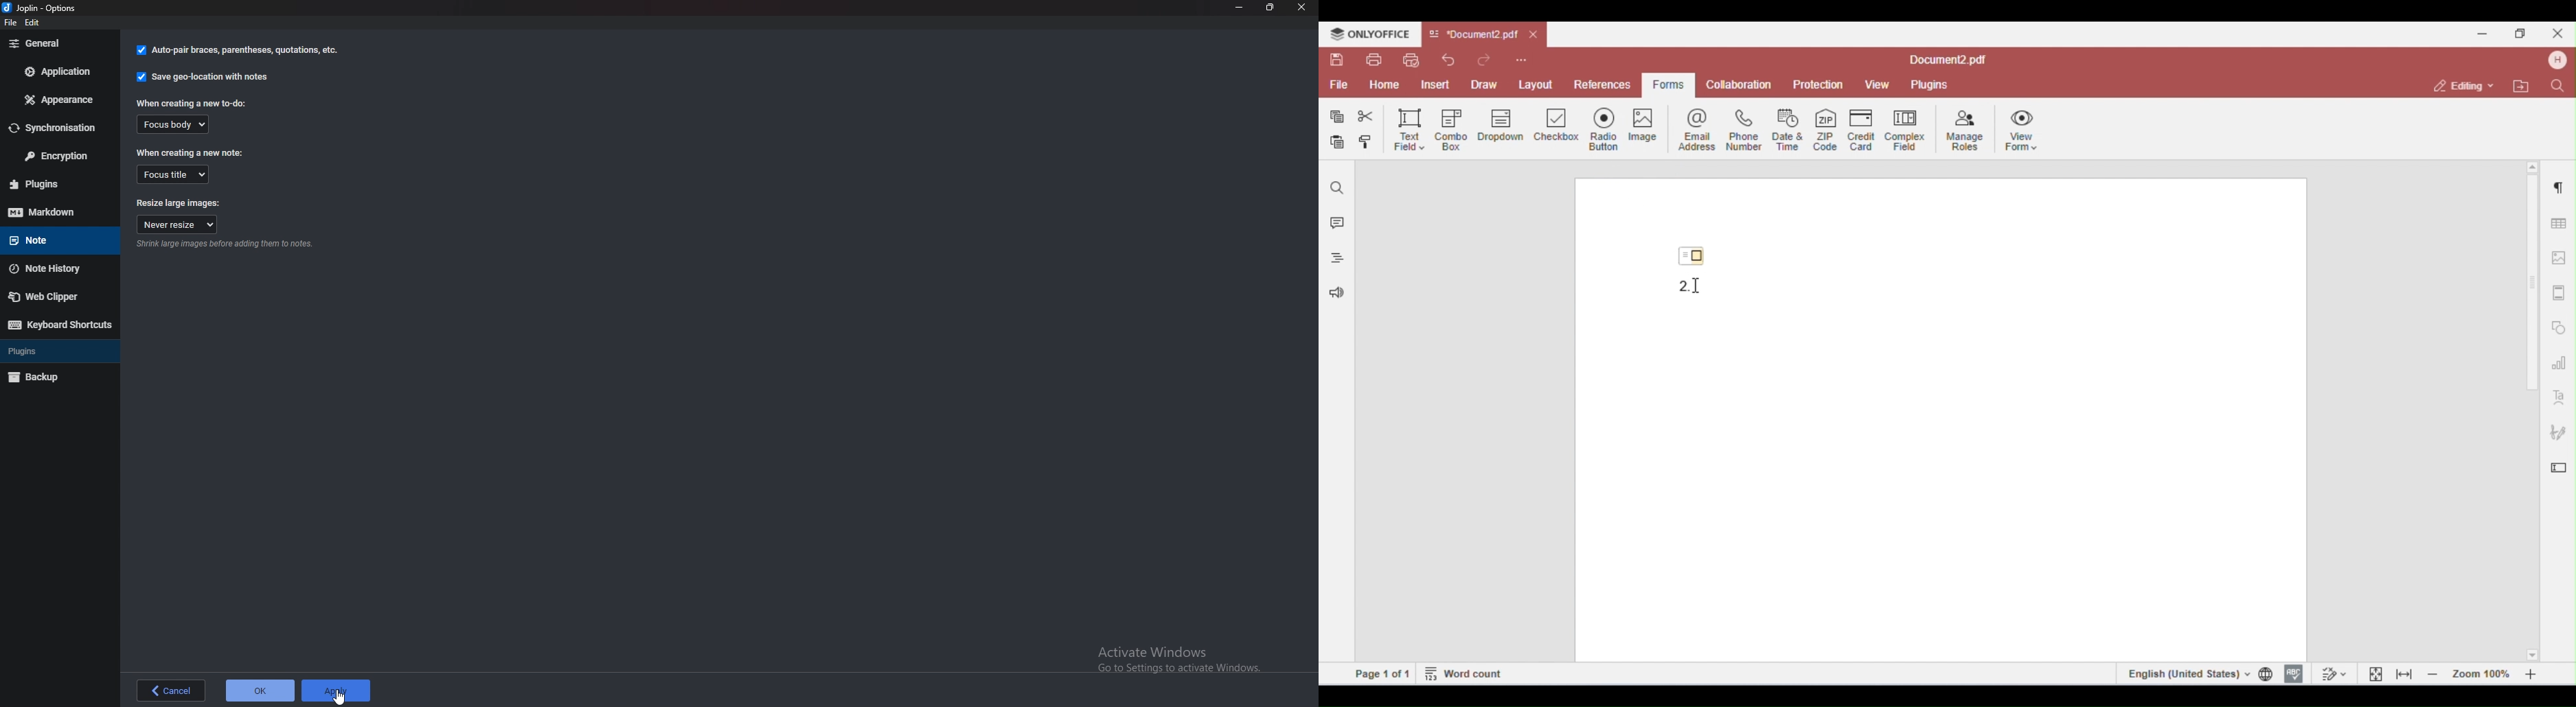  I want to click on Never resize, so click(177, 225).